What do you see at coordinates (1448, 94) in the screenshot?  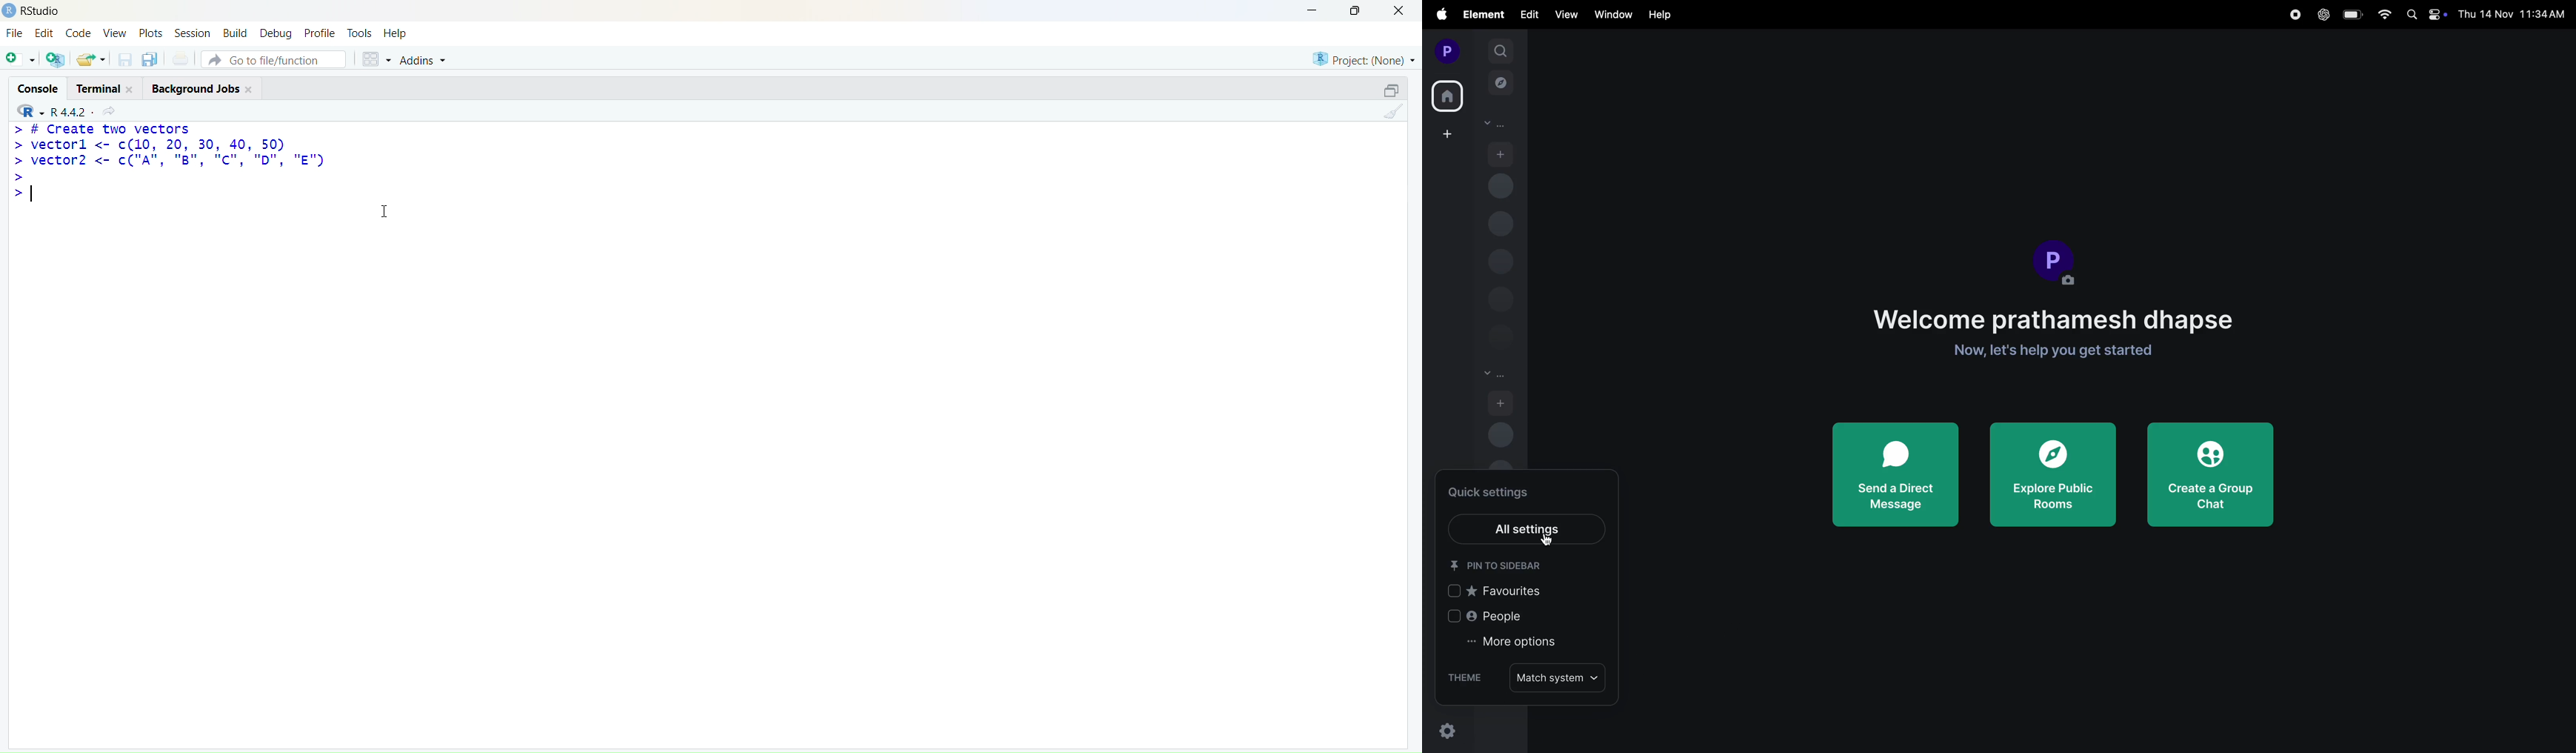 I see `home` at bounding box center [1448, 94].